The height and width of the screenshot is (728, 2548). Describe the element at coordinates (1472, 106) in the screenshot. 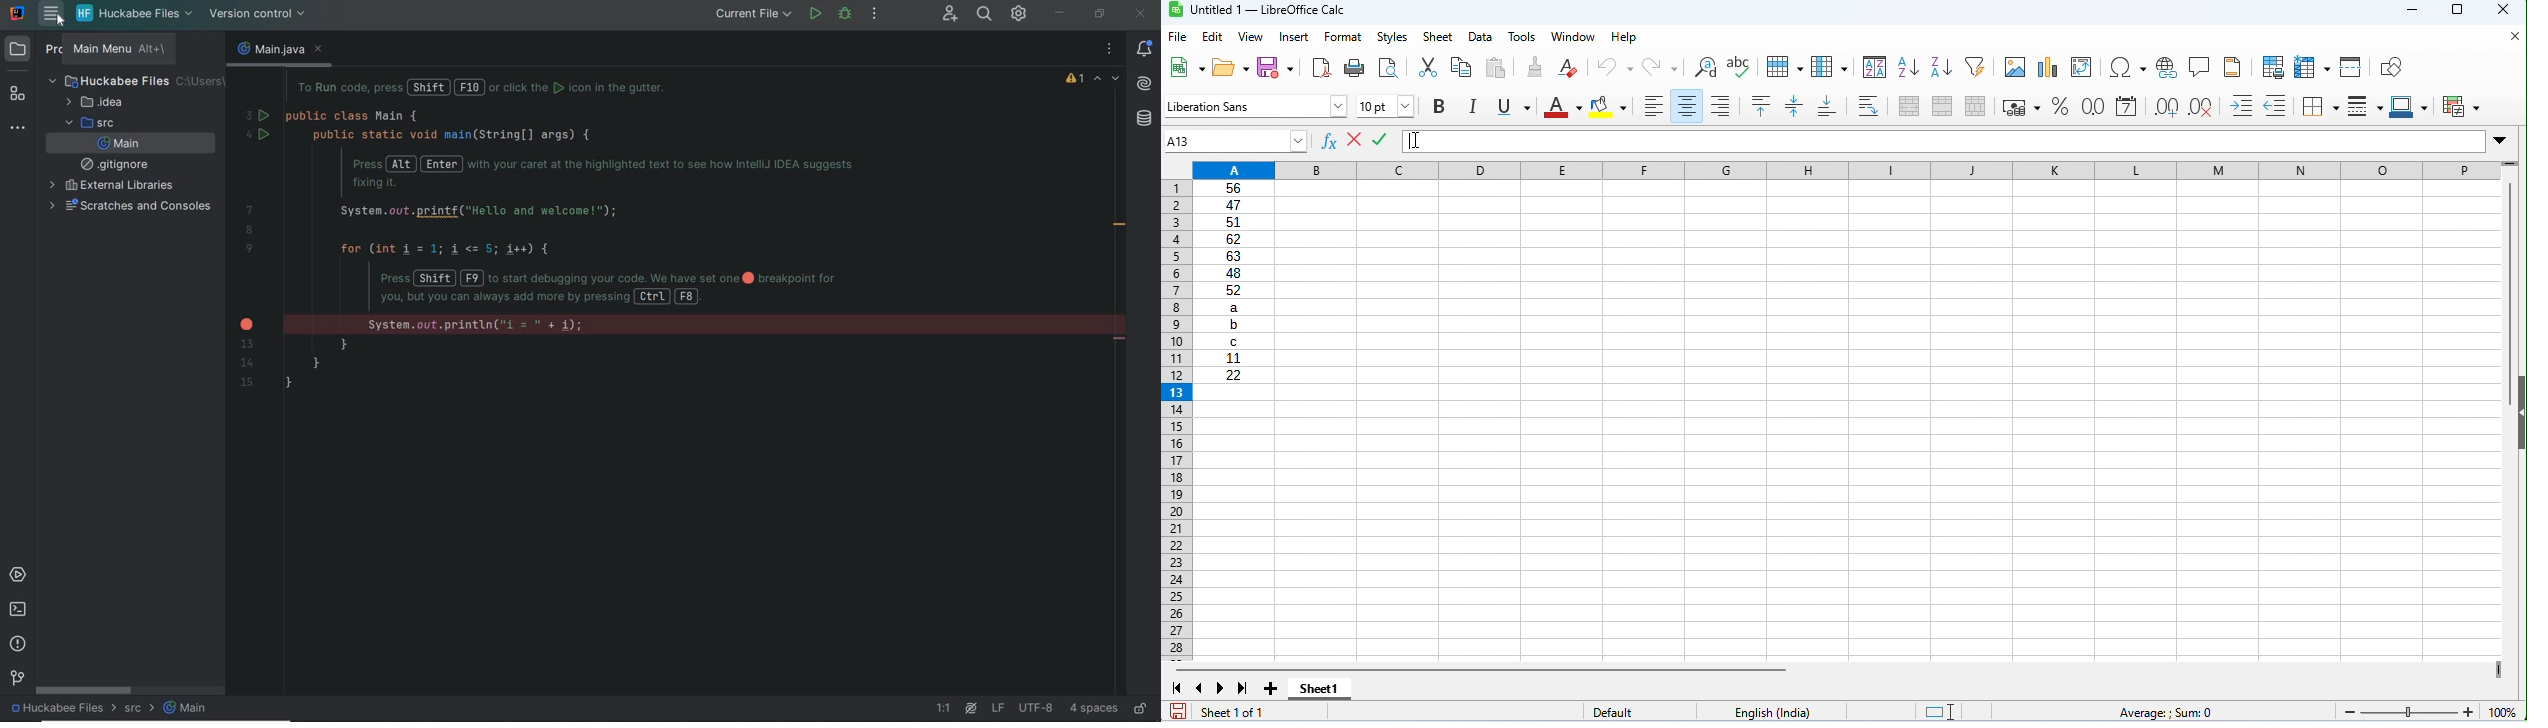

I see `italics` at that location.